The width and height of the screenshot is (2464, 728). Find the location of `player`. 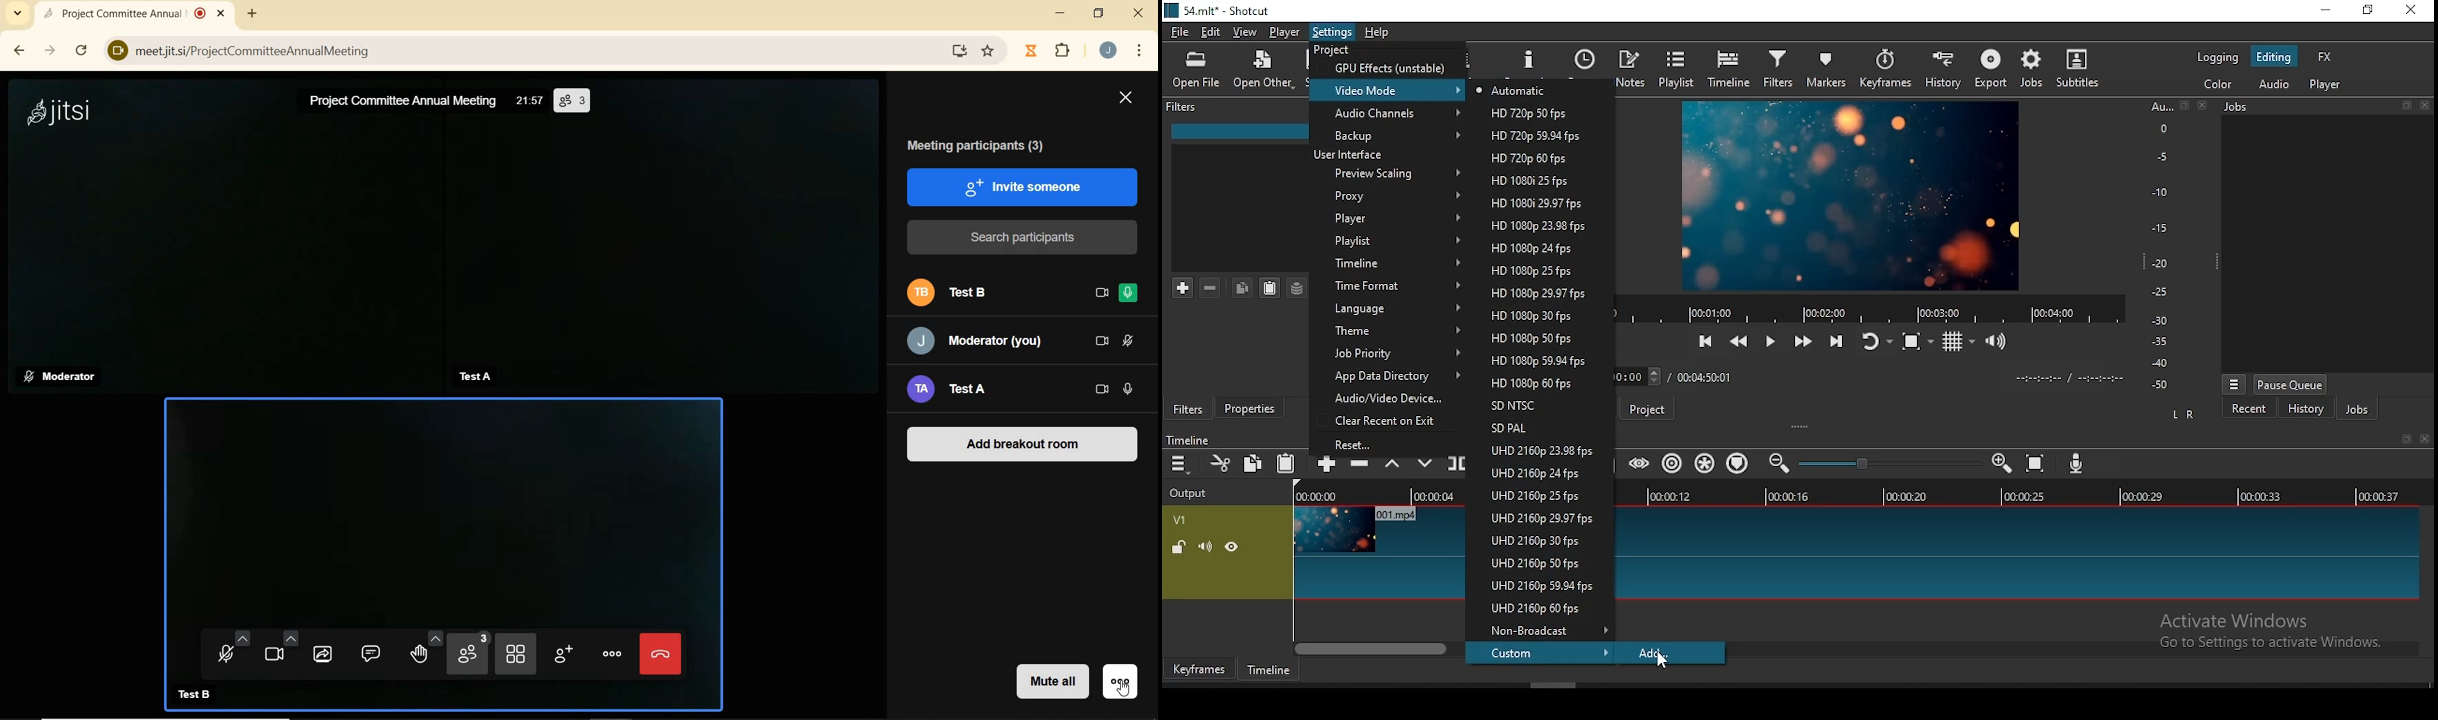

player is located at coordinates (1386, 220).